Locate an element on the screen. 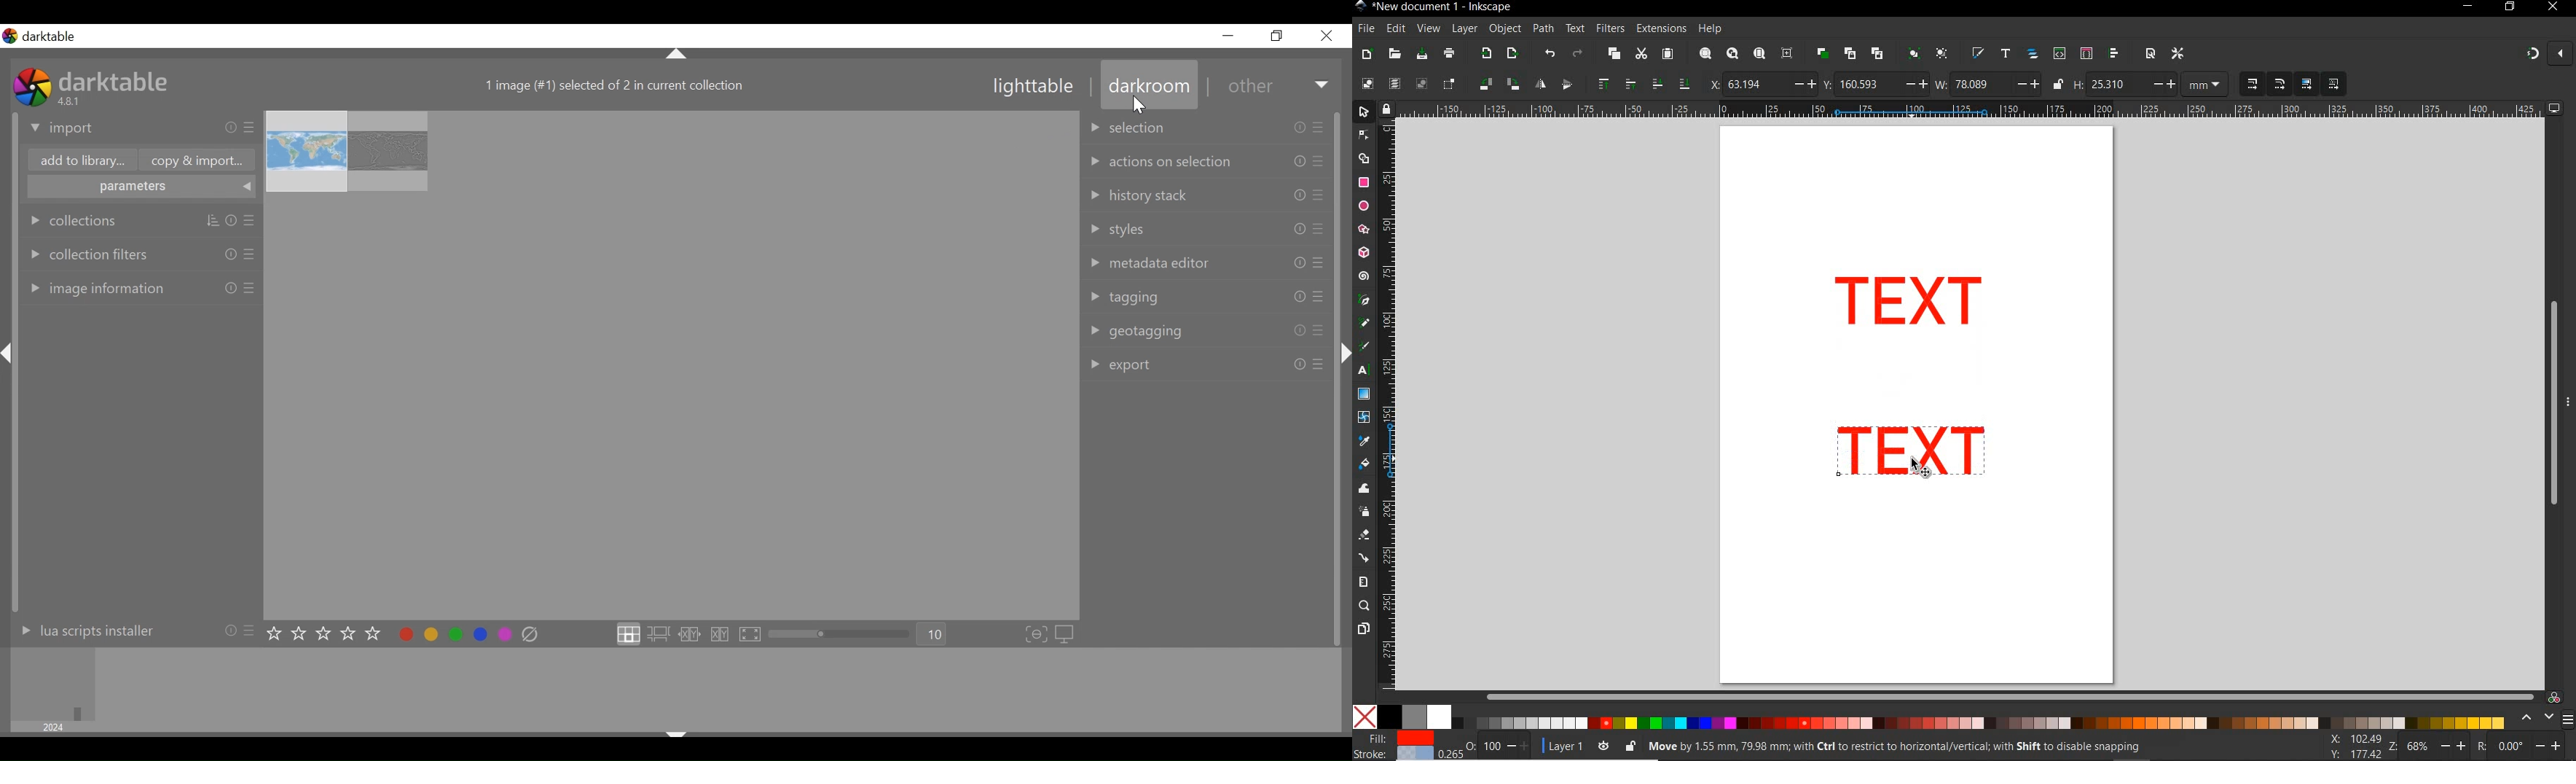 Image resolution: width=2576 pixels, height=784 pixels. cursor coordintes is located at coordinates (2353, 745).